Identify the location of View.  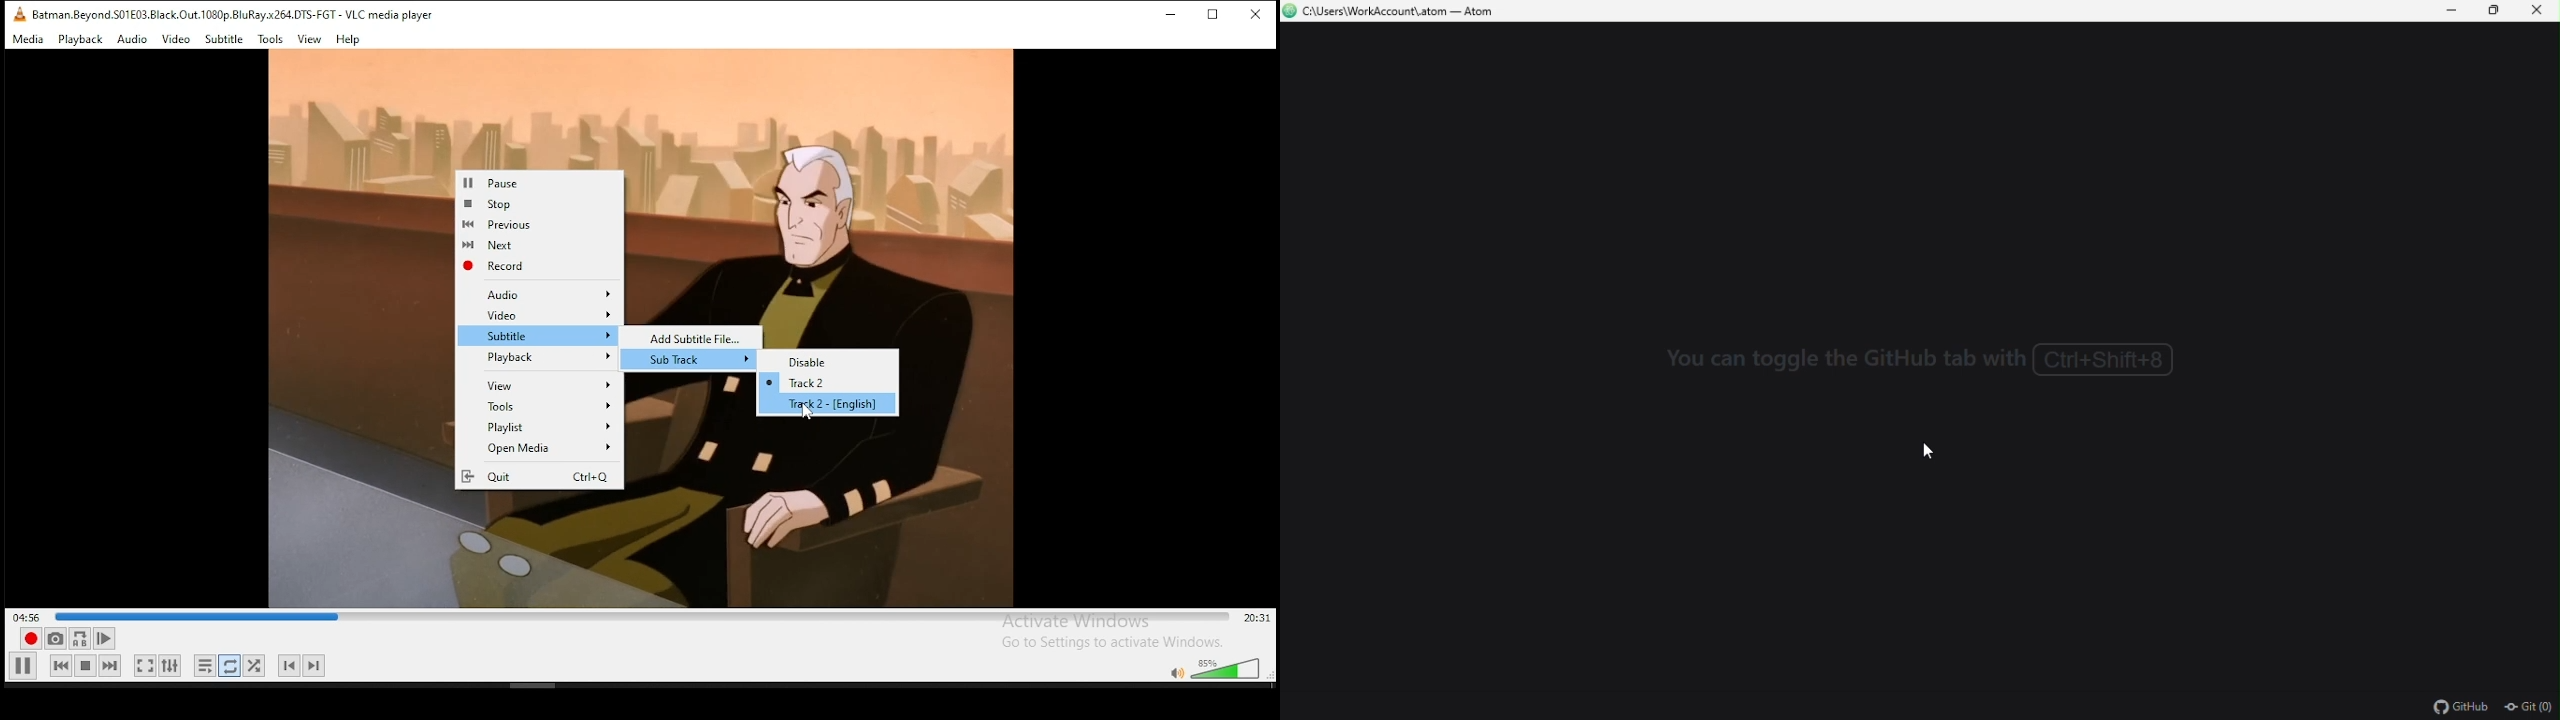
(311, 40).